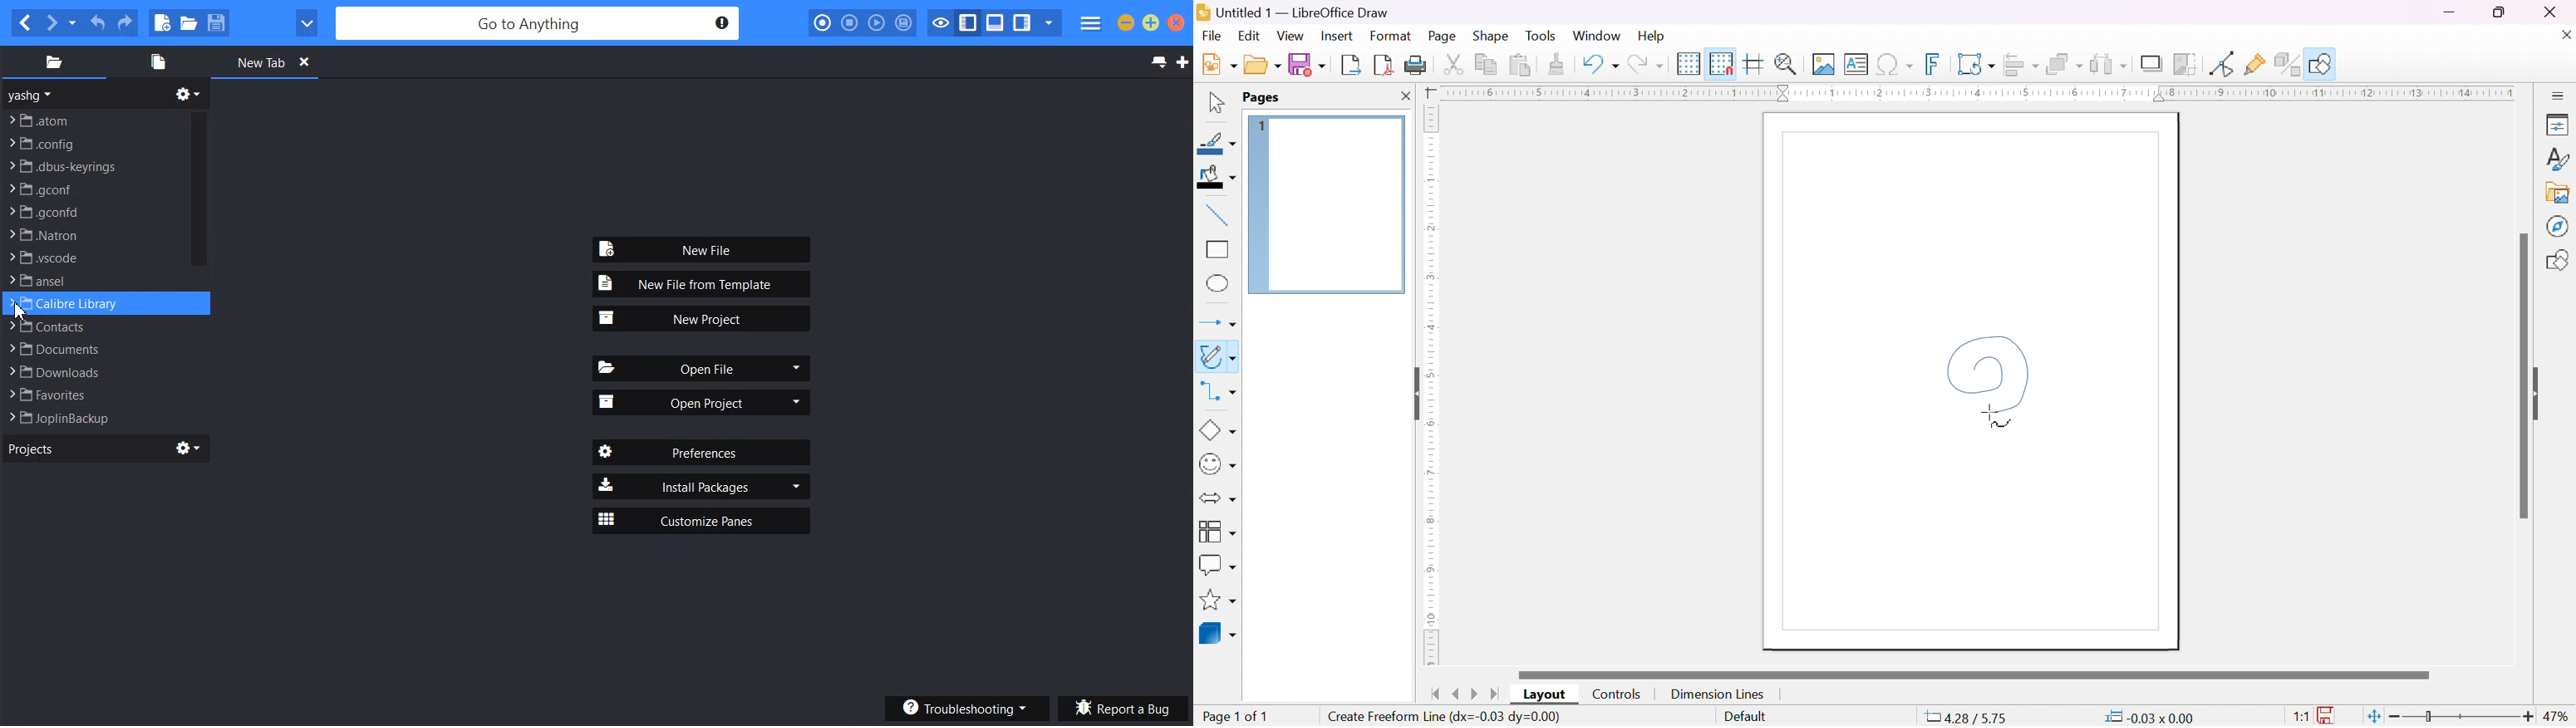 The image size is (2576, 728). What do you see at coordinates (30, 448) in the screenshot?
I see `Projects` at bounding box center [30, 448].